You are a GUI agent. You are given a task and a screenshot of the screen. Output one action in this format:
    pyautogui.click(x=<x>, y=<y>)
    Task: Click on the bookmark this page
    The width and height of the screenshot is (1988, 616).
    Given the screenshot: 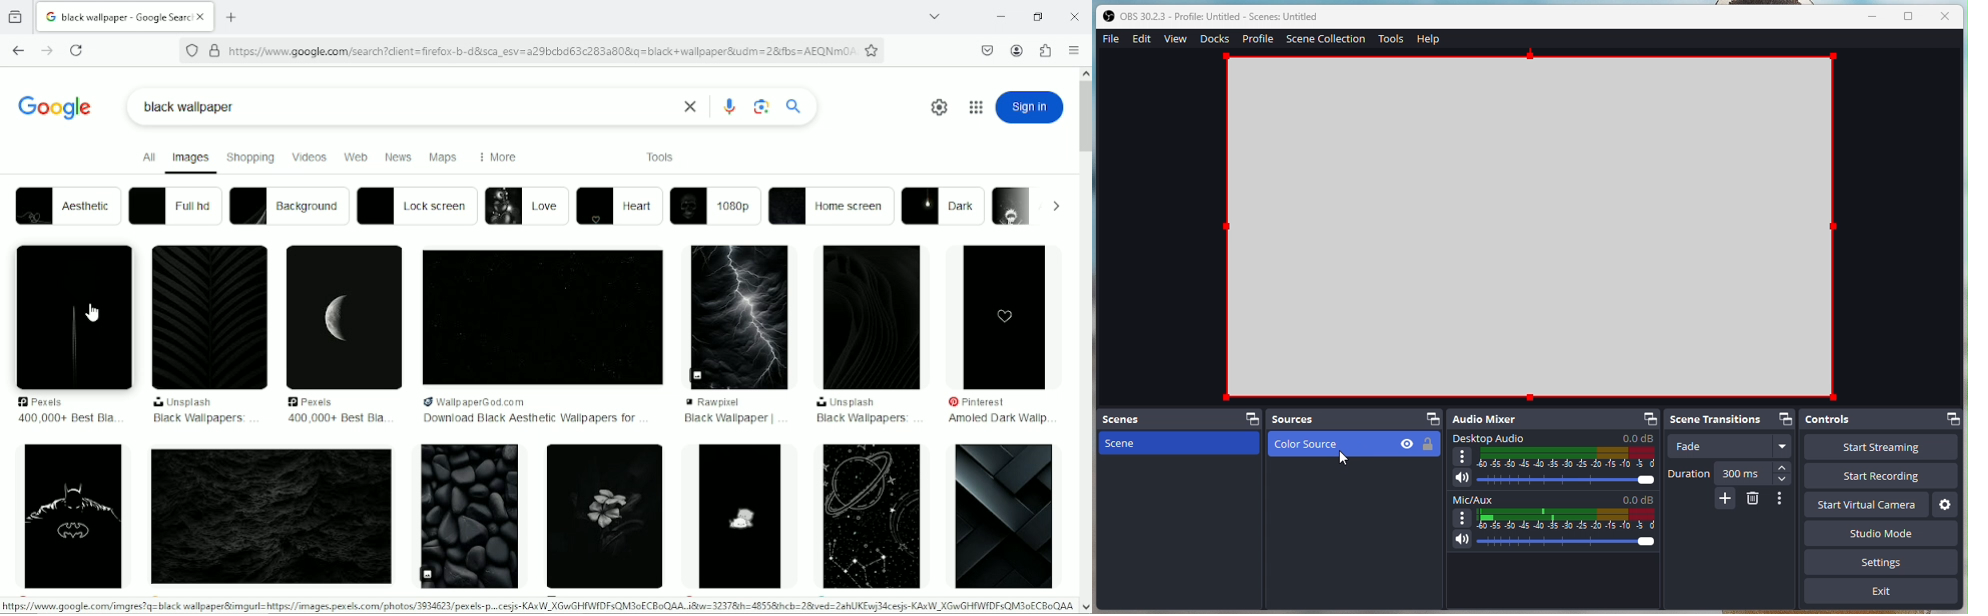 What is the action you would take?
    pyautogui.click(x=871, y=50)
    